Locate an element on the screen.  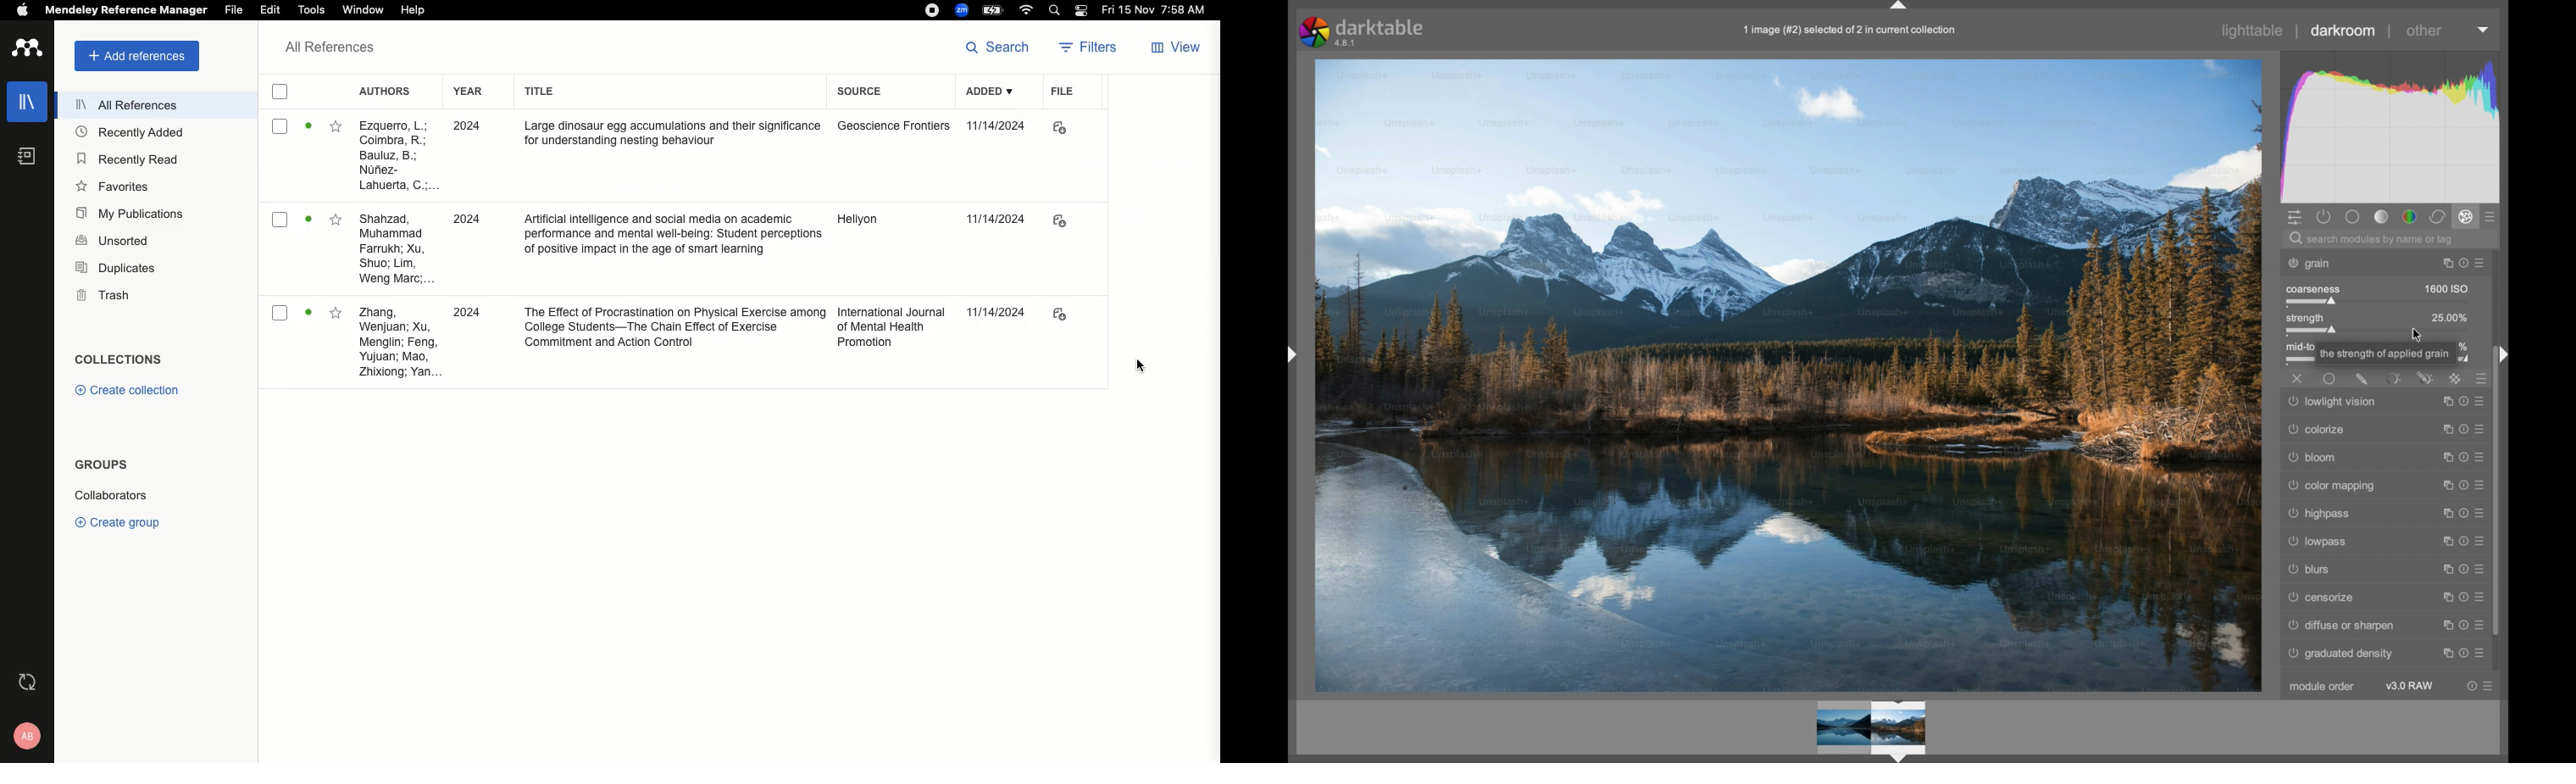
Favorites is located at coordinates (338, 127).